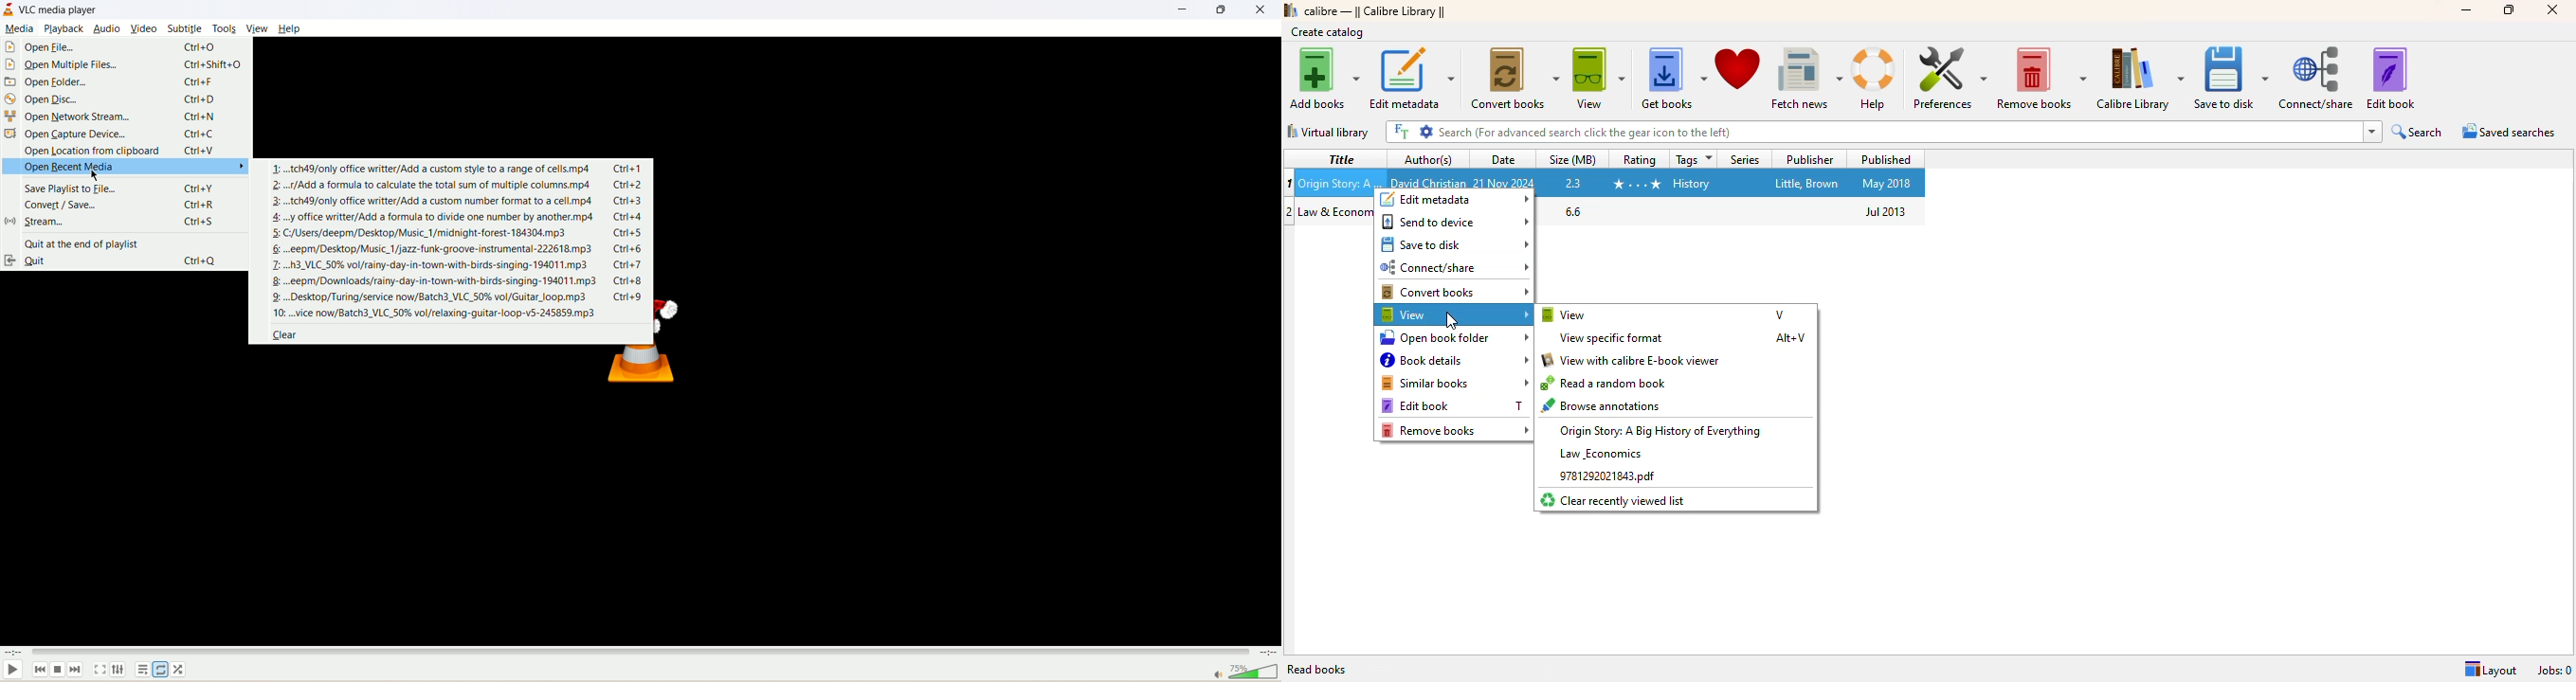 This screenshot has height=700, width=2576. Describe the element at coordinates (1428, 182) in the screenshot. I see `Author` at that location.